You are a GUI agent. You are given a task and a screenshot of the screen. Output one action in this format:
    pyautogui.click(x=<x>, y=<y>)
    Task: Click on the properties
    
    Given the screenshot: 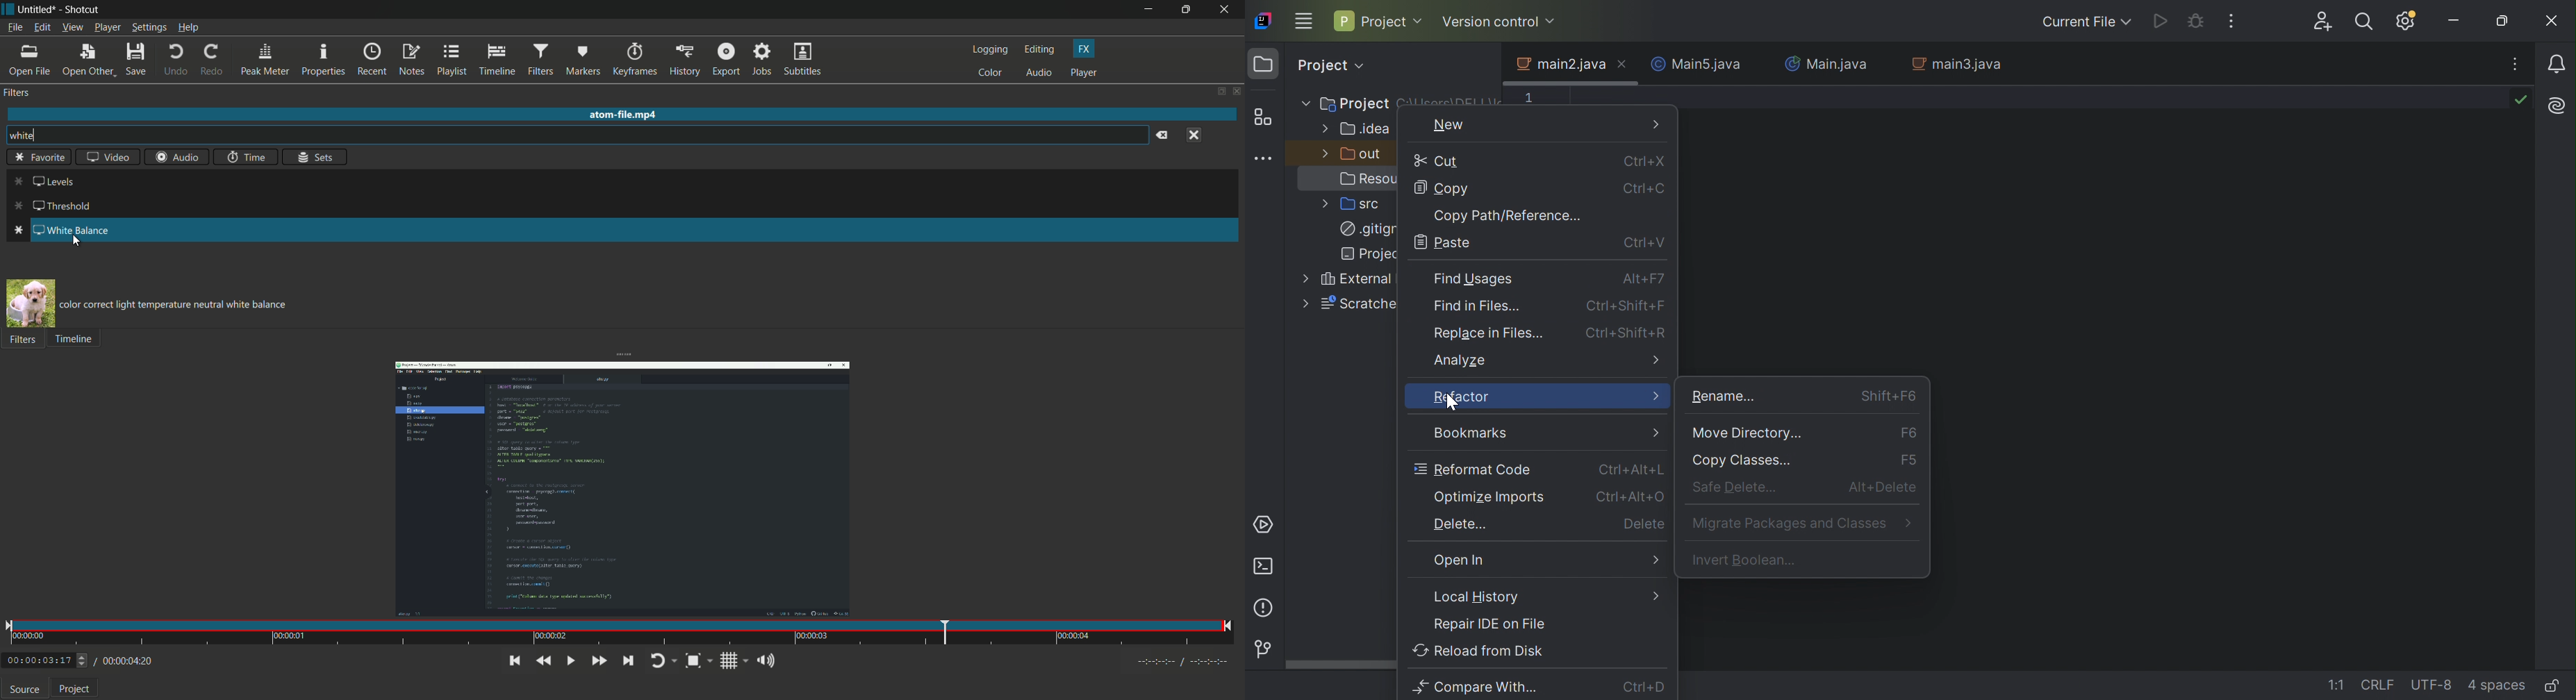 What is the action you would take?
    pyautogui.click(x=324, y=60)
    